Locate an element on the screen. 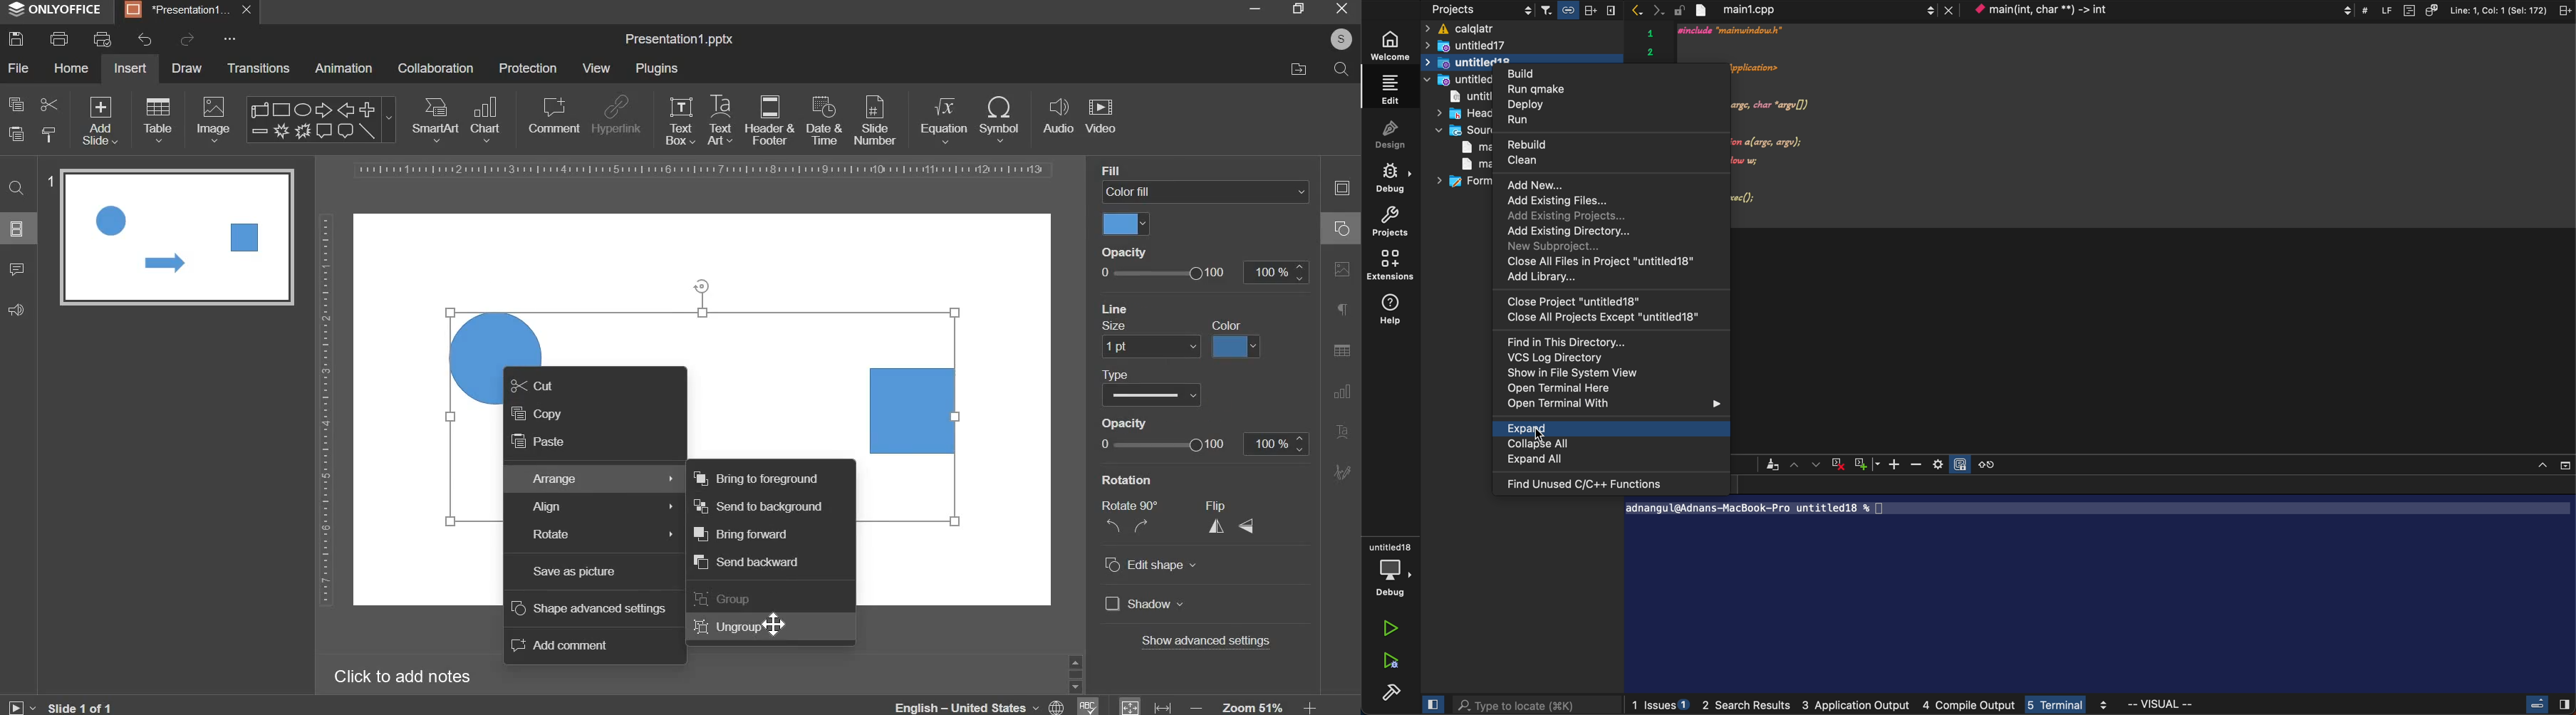  slide number is located at coordinates (47, 179).